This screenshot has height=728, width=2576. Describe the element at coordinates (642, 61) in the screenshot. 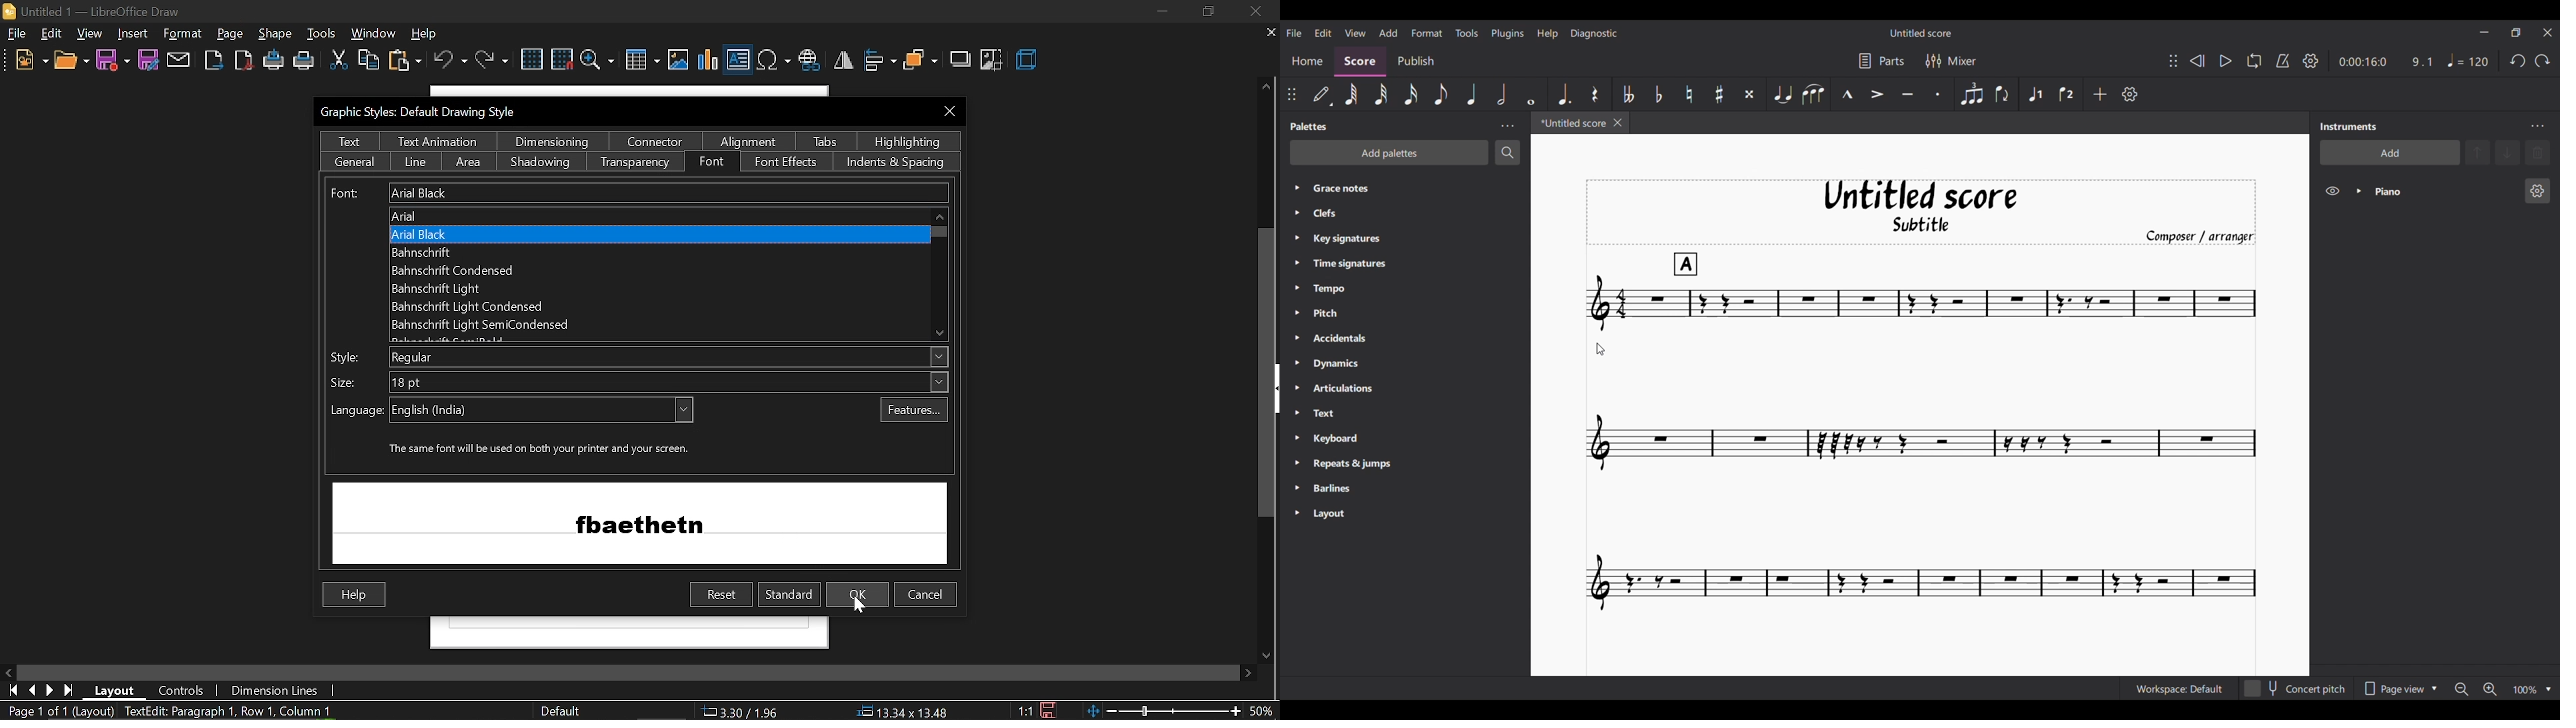

I see `Insert table` at that location.